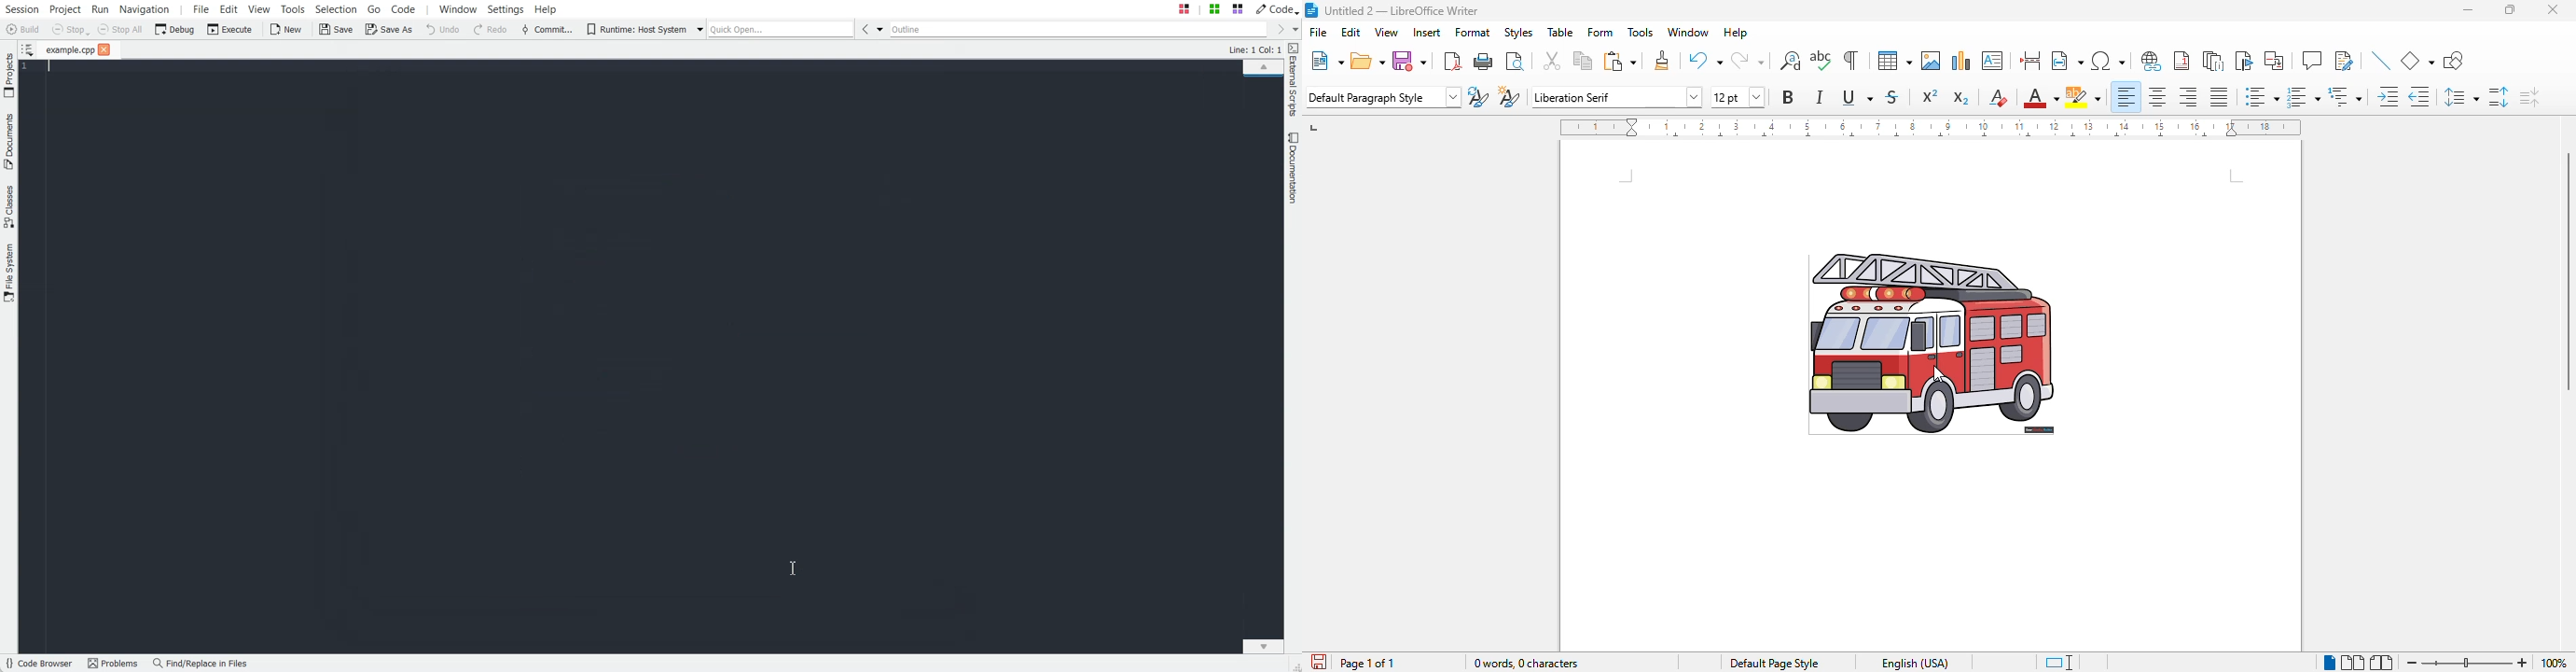 This screenshot has height=672, width=2576. Describe the element at coordinates (2345, 61) in the screenshot. I see `show track changes functions` at that location.